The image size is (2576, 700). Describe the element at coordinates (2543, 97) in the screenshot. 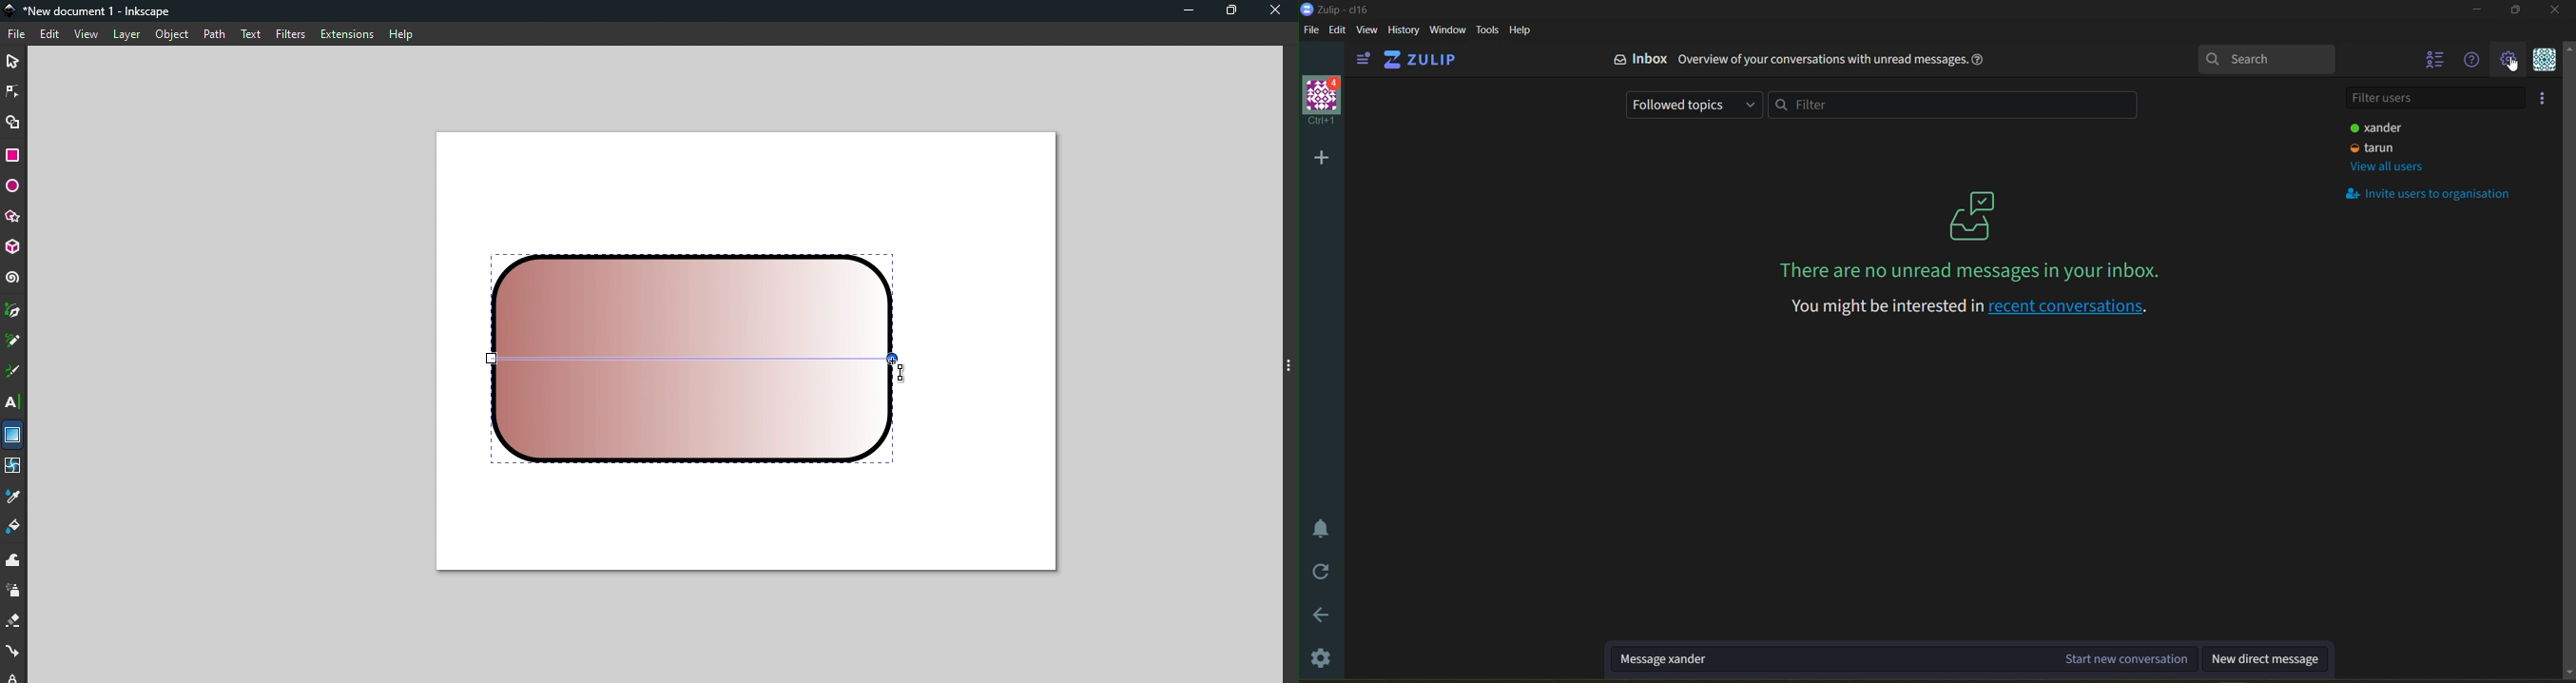

I see `invite users to organisation` at that location.